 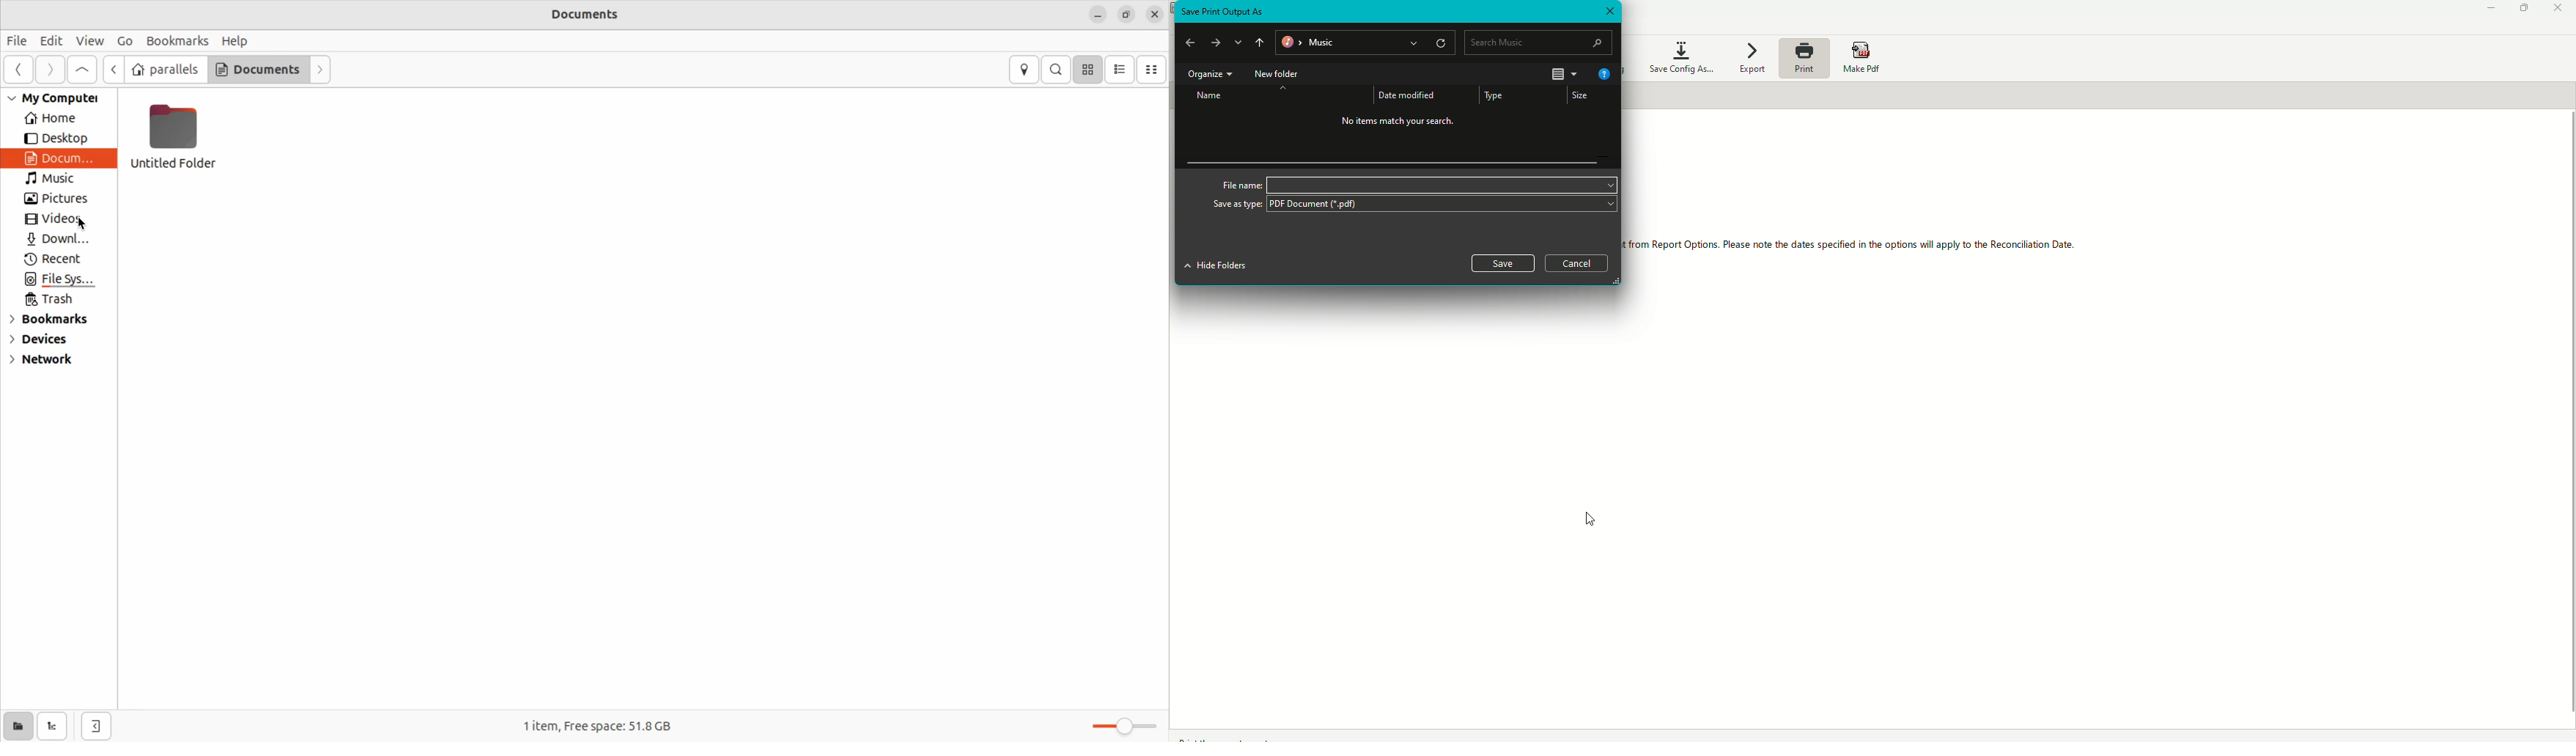 What do you see at coordinates (1603, 76) in the screenshot?
I see `Help` at bounding box center [1603, 76].